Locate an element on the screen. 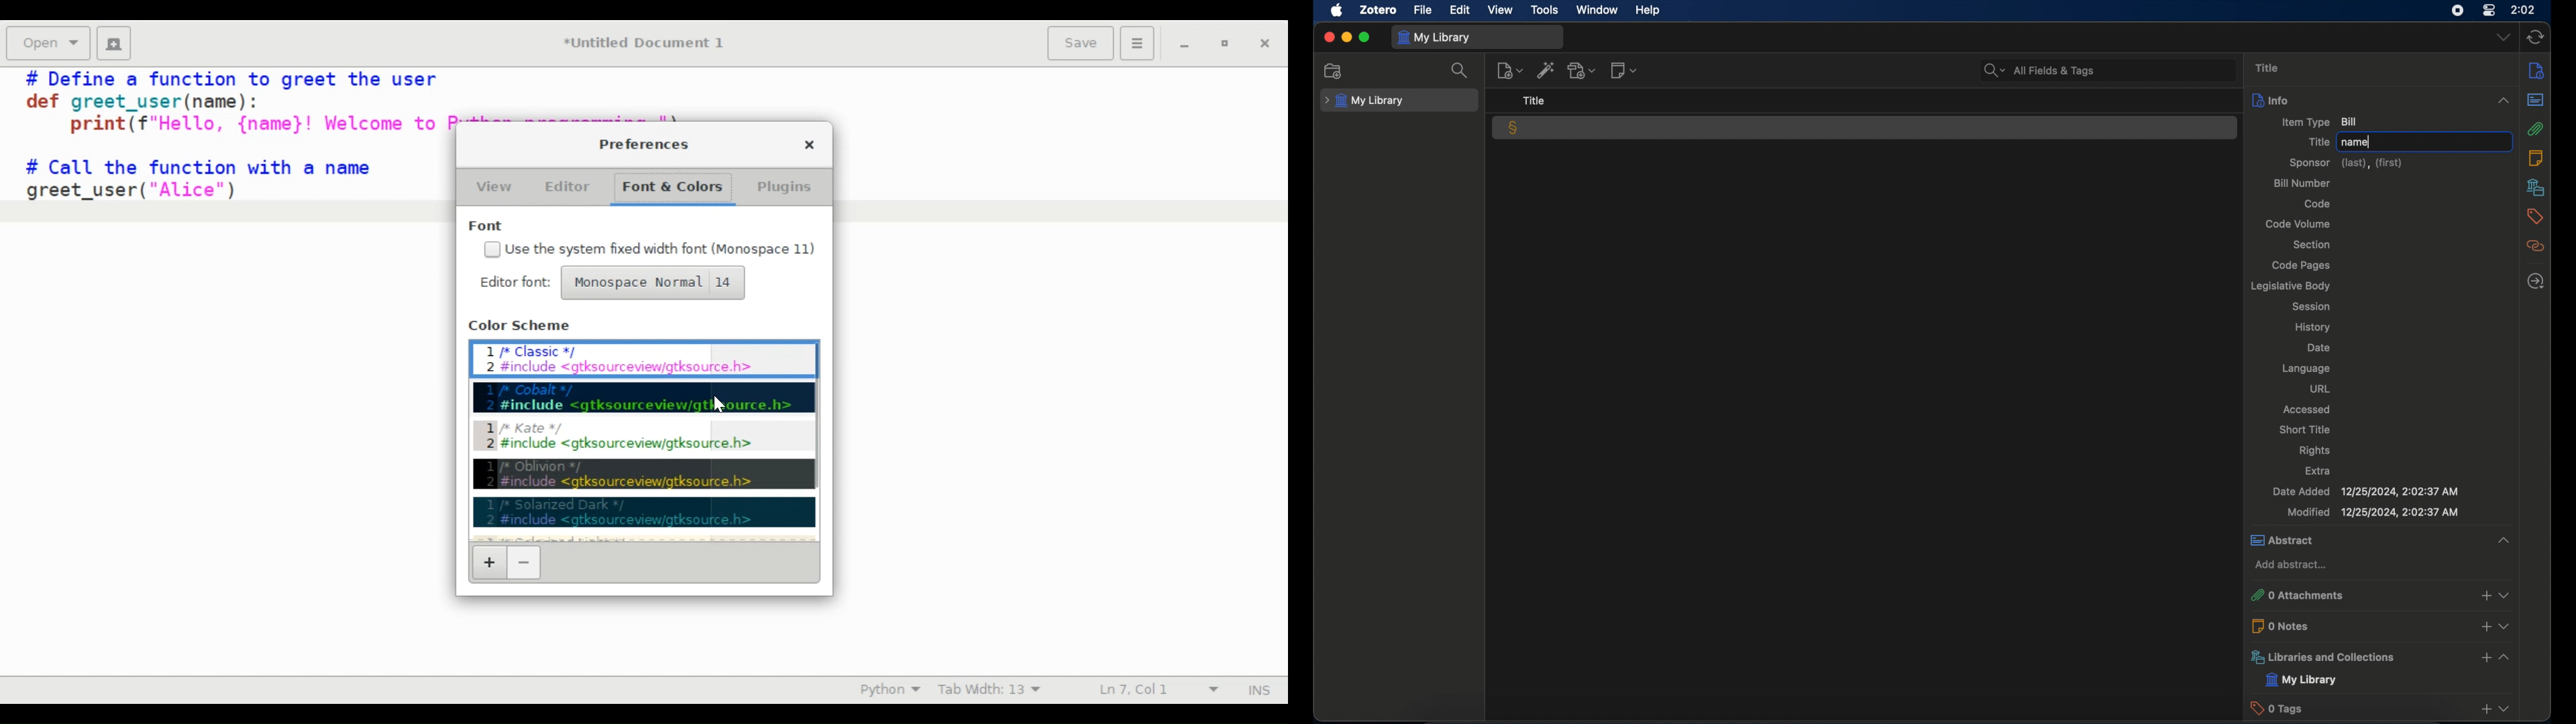  new notes is located at coordinates (1625, 70).